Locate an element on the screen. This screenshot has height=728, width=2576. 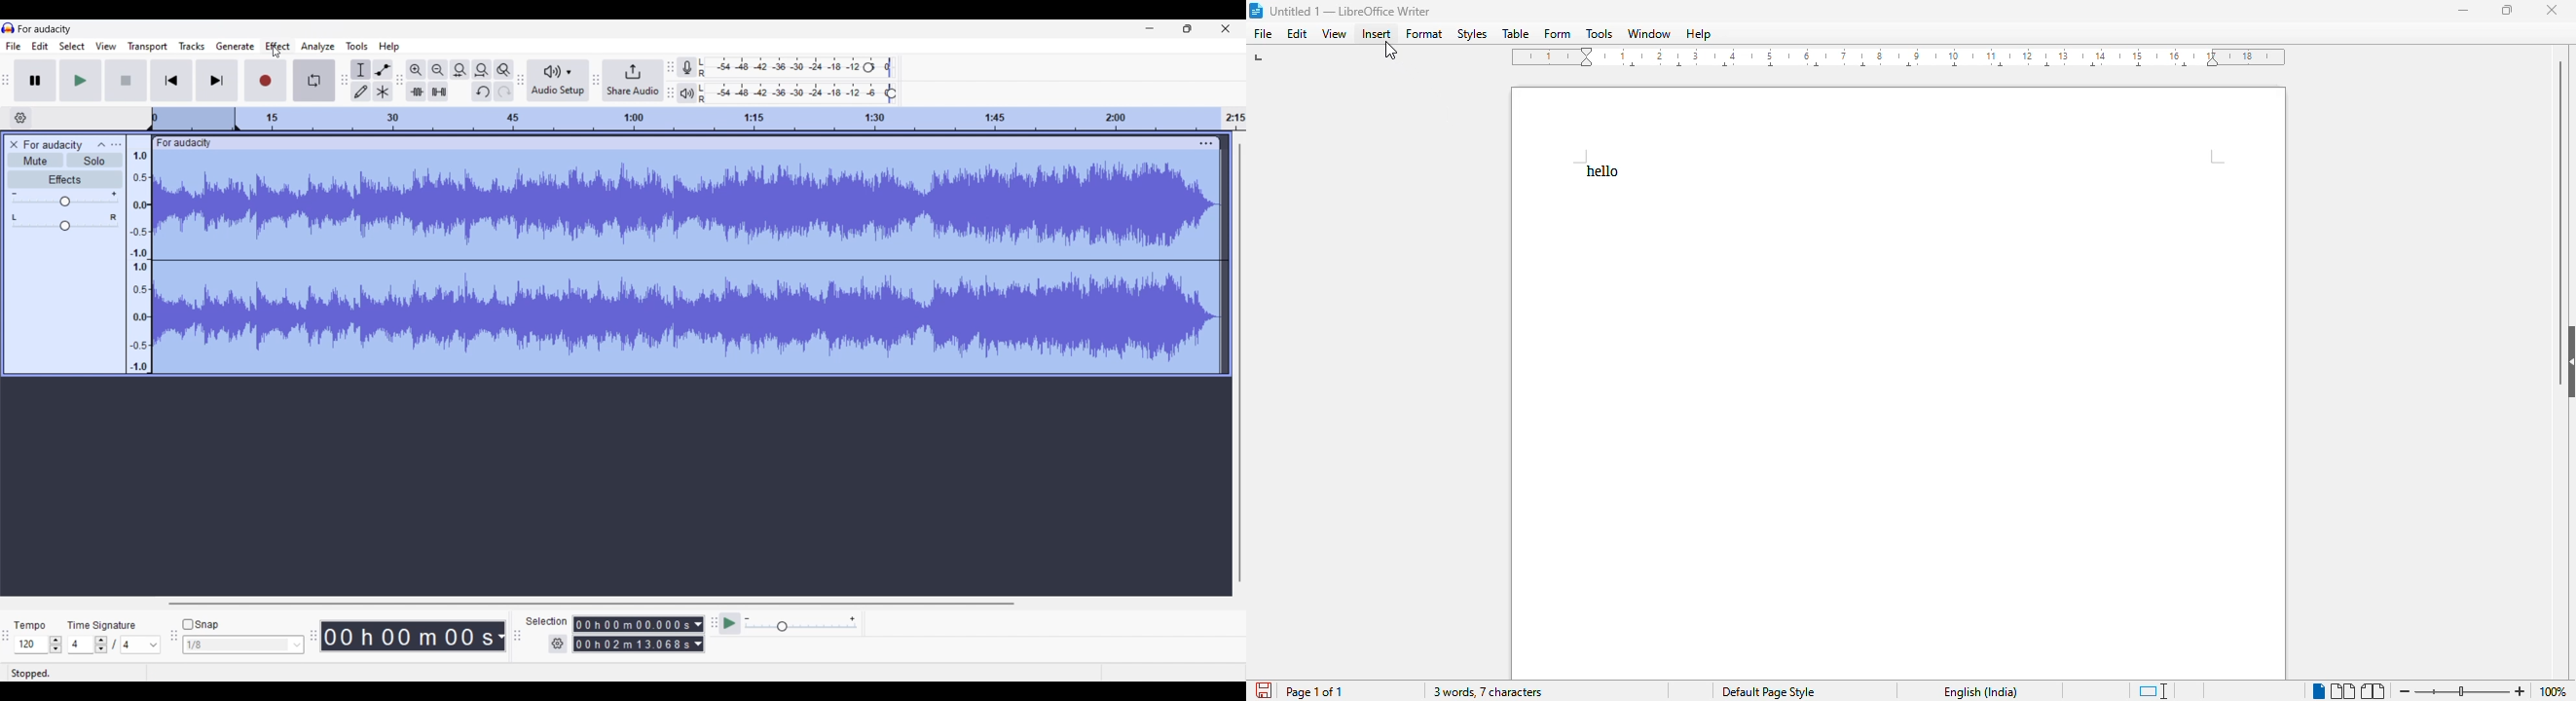
standard selection is located at coordinates (2153, 691).